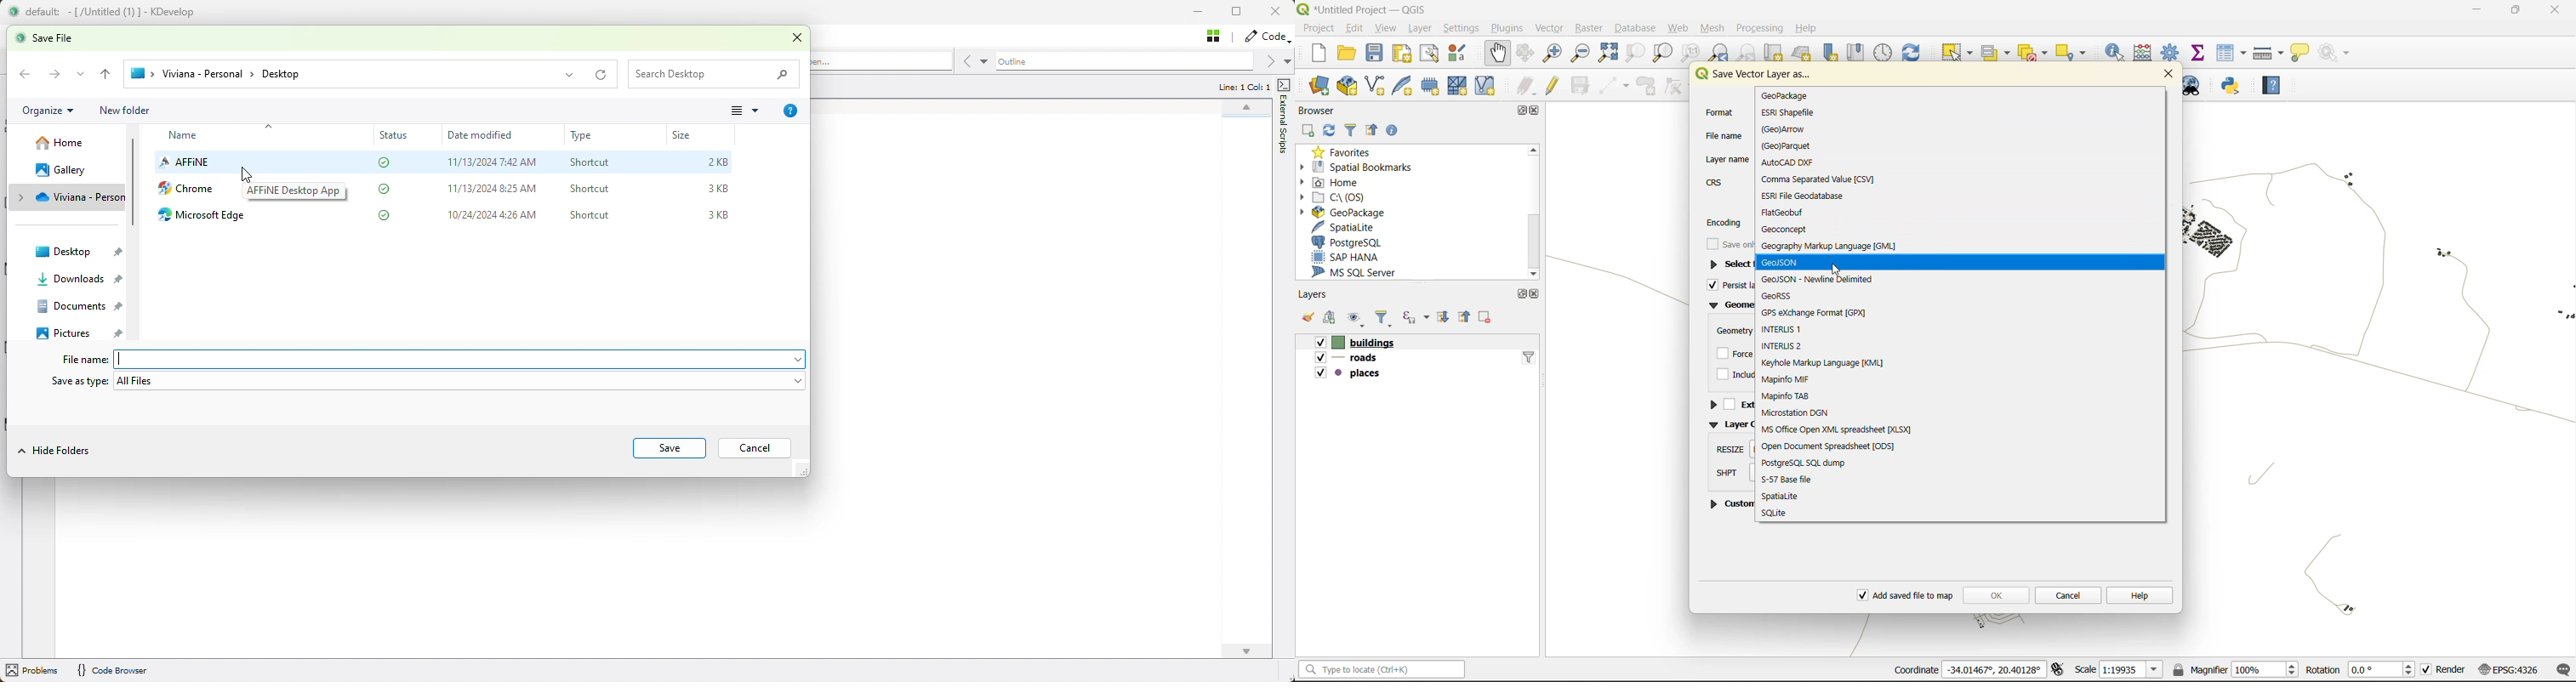 The height and width of the screenshot is (700, 2576). Describe the element at coordinates (1955, 53) in the screenshot. I see `select` at that location.